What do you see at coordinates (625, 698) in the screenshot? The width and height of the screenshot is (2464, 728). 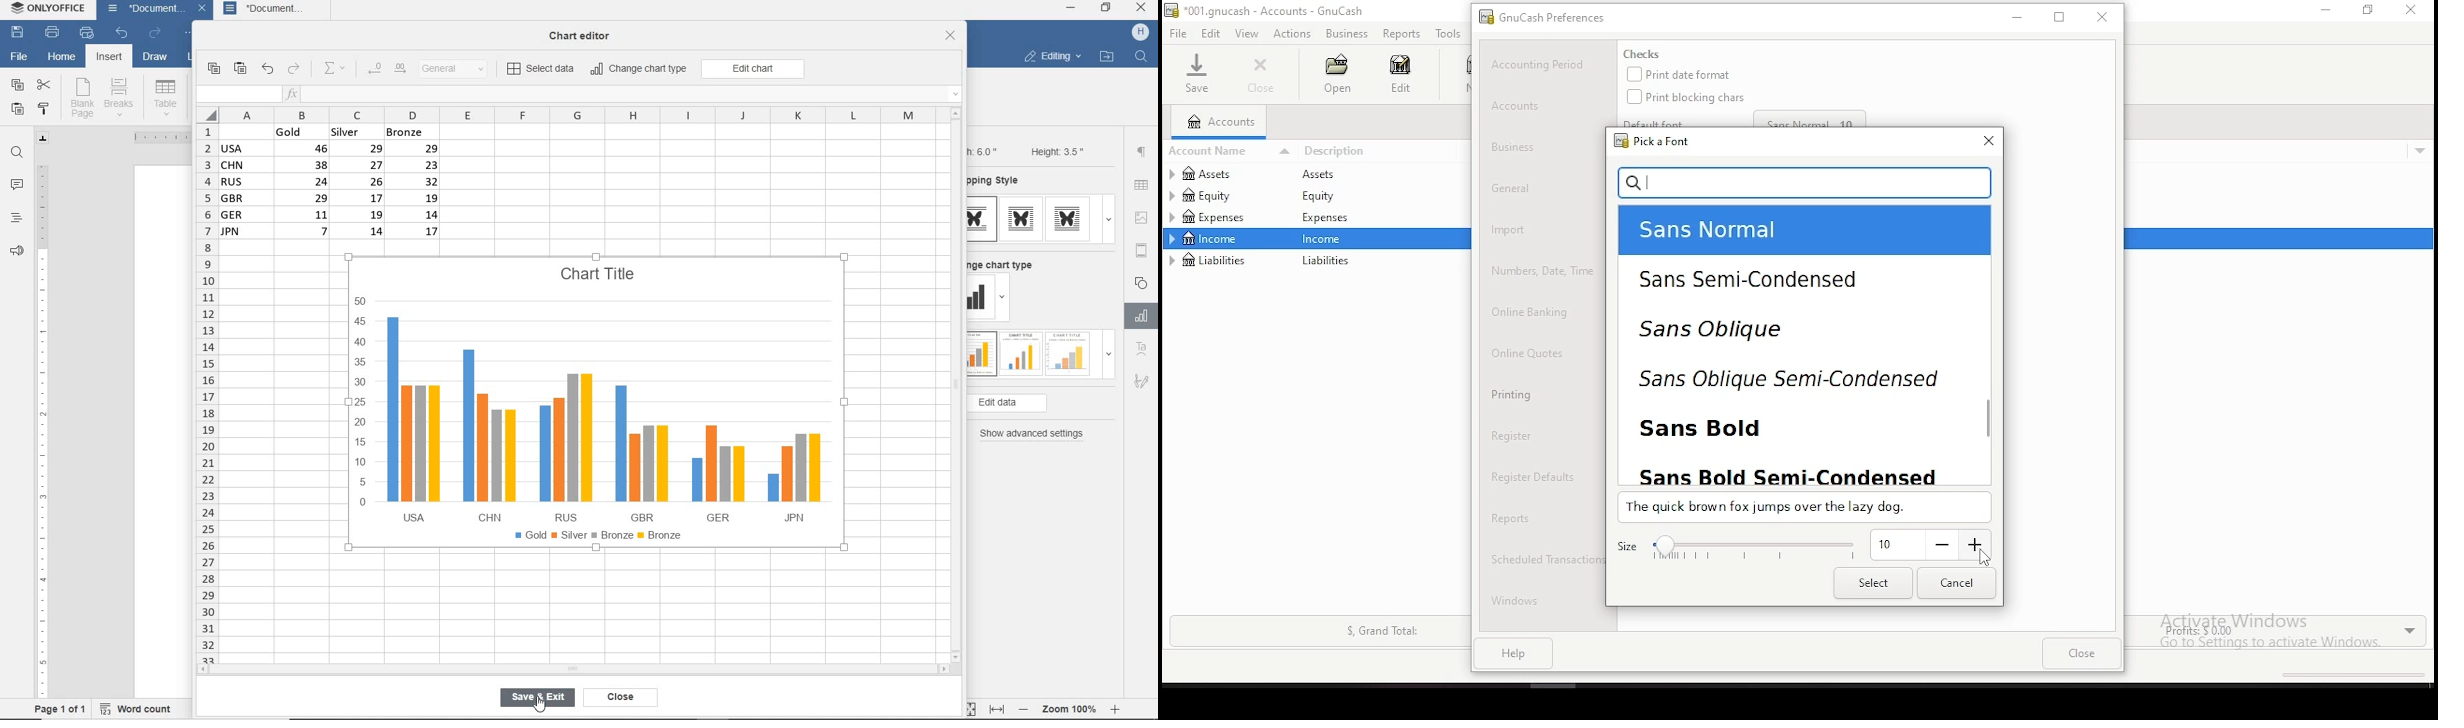 I see `close` at bounding box center [625, 698].